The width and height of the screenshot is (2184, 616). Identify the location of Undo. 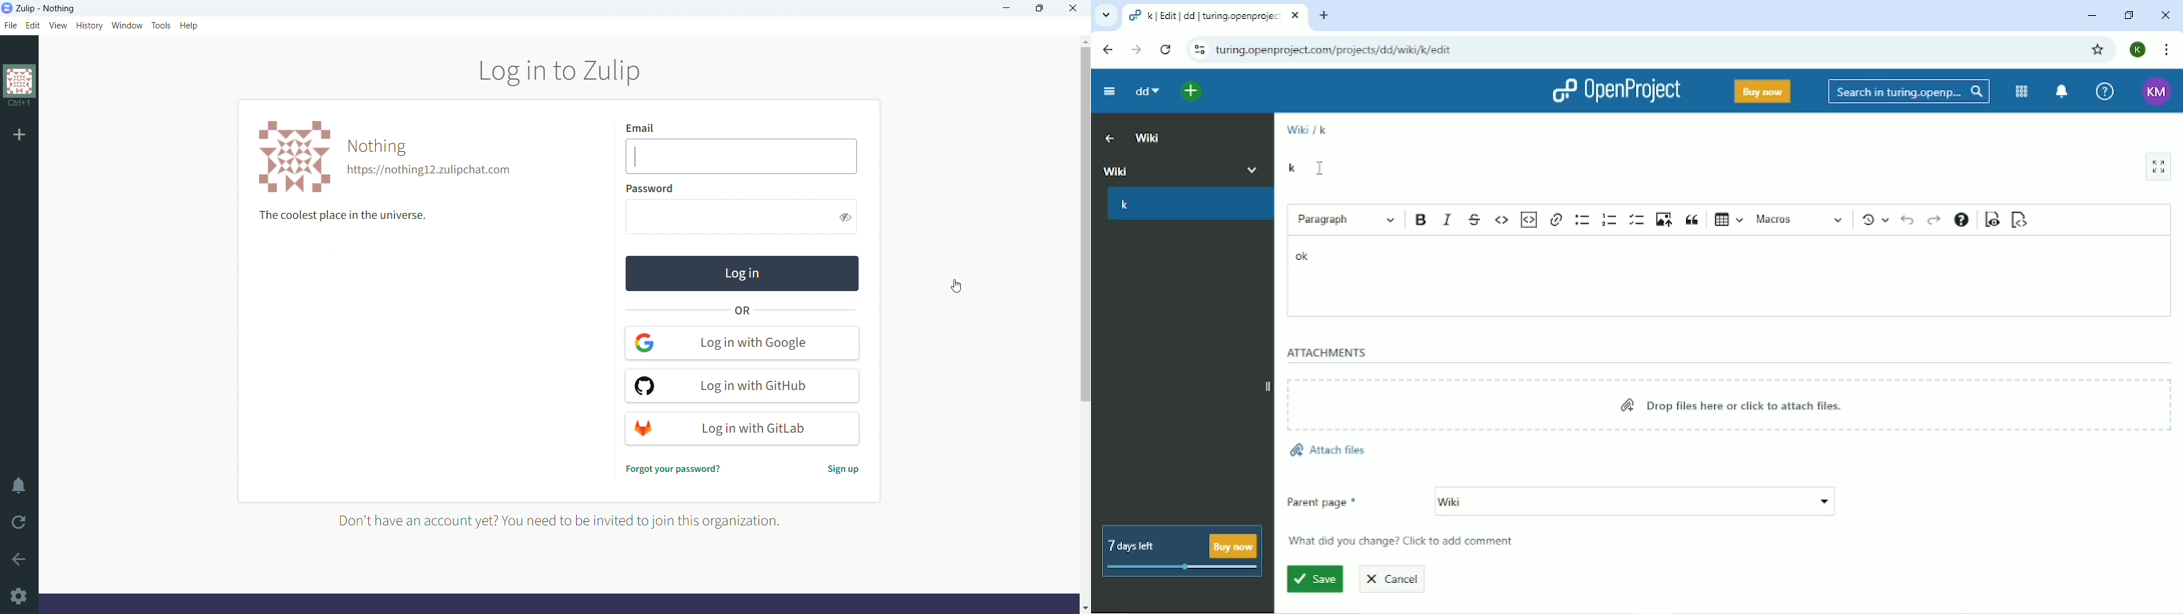
(1908, 222).